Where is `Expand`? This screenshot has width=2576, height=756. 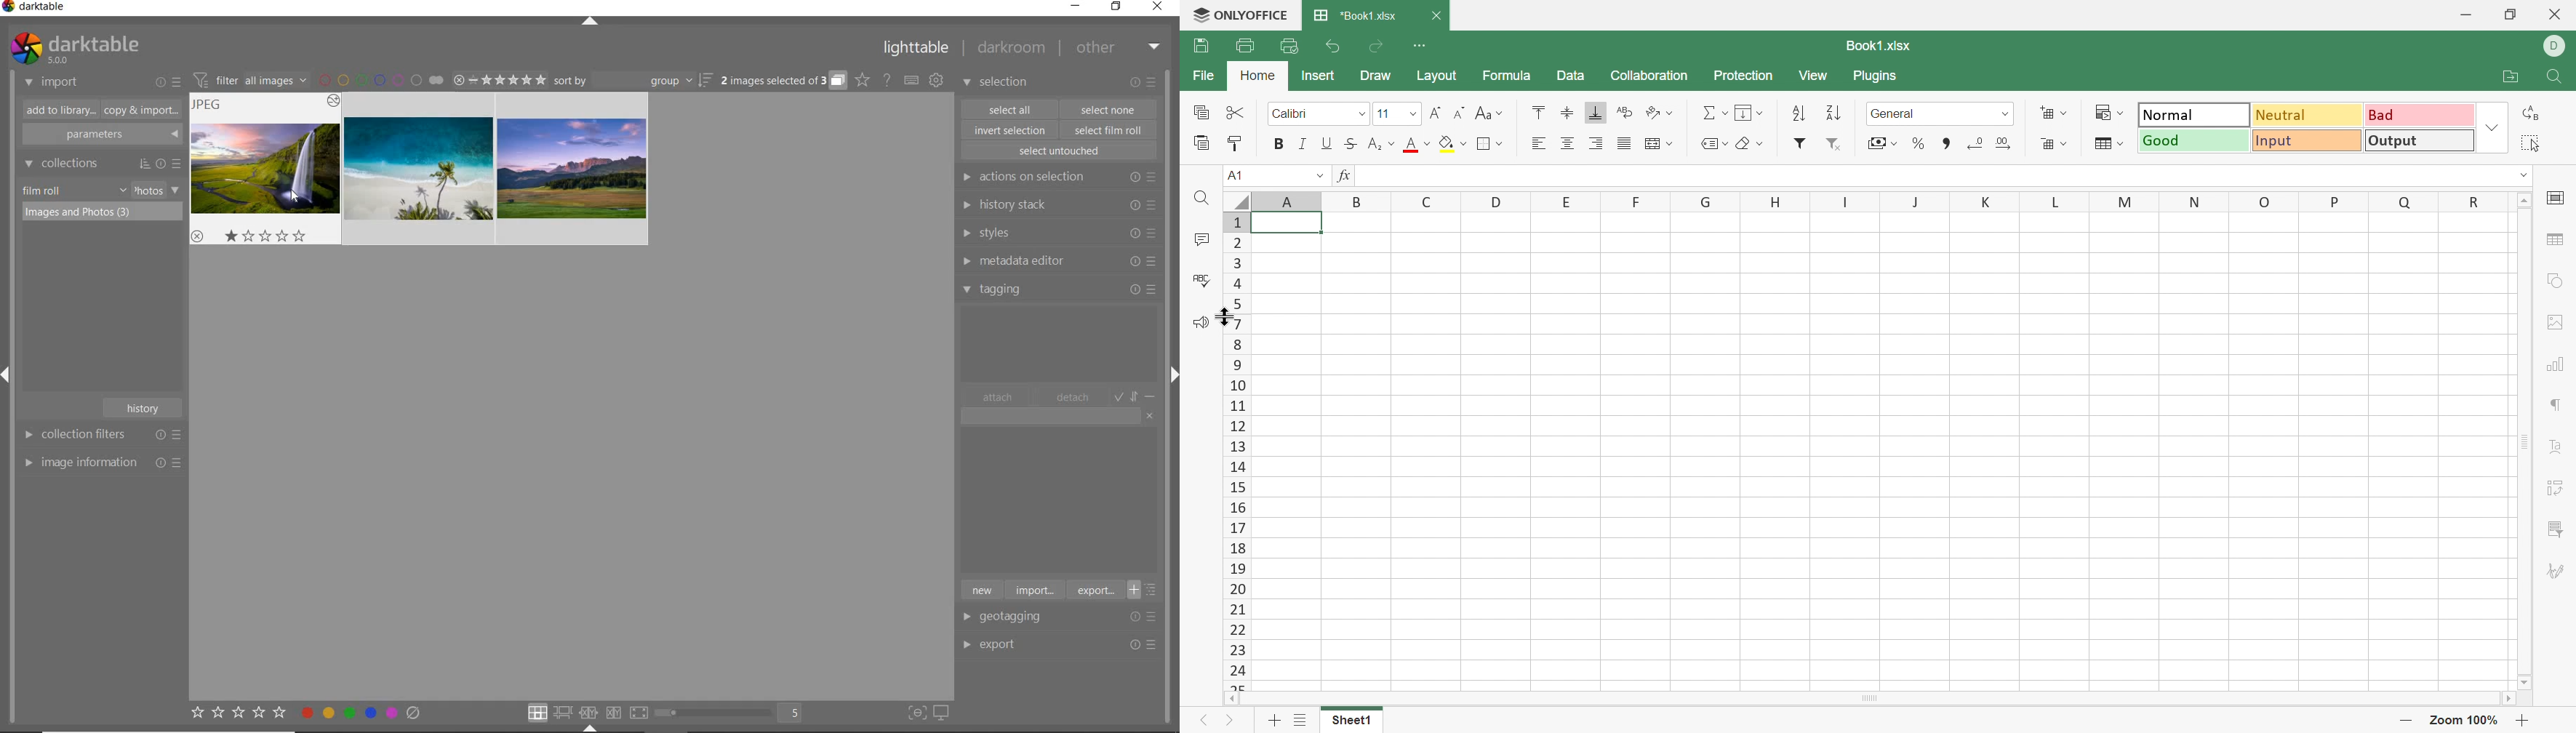
Expand is located at coordinates (1171, 371).